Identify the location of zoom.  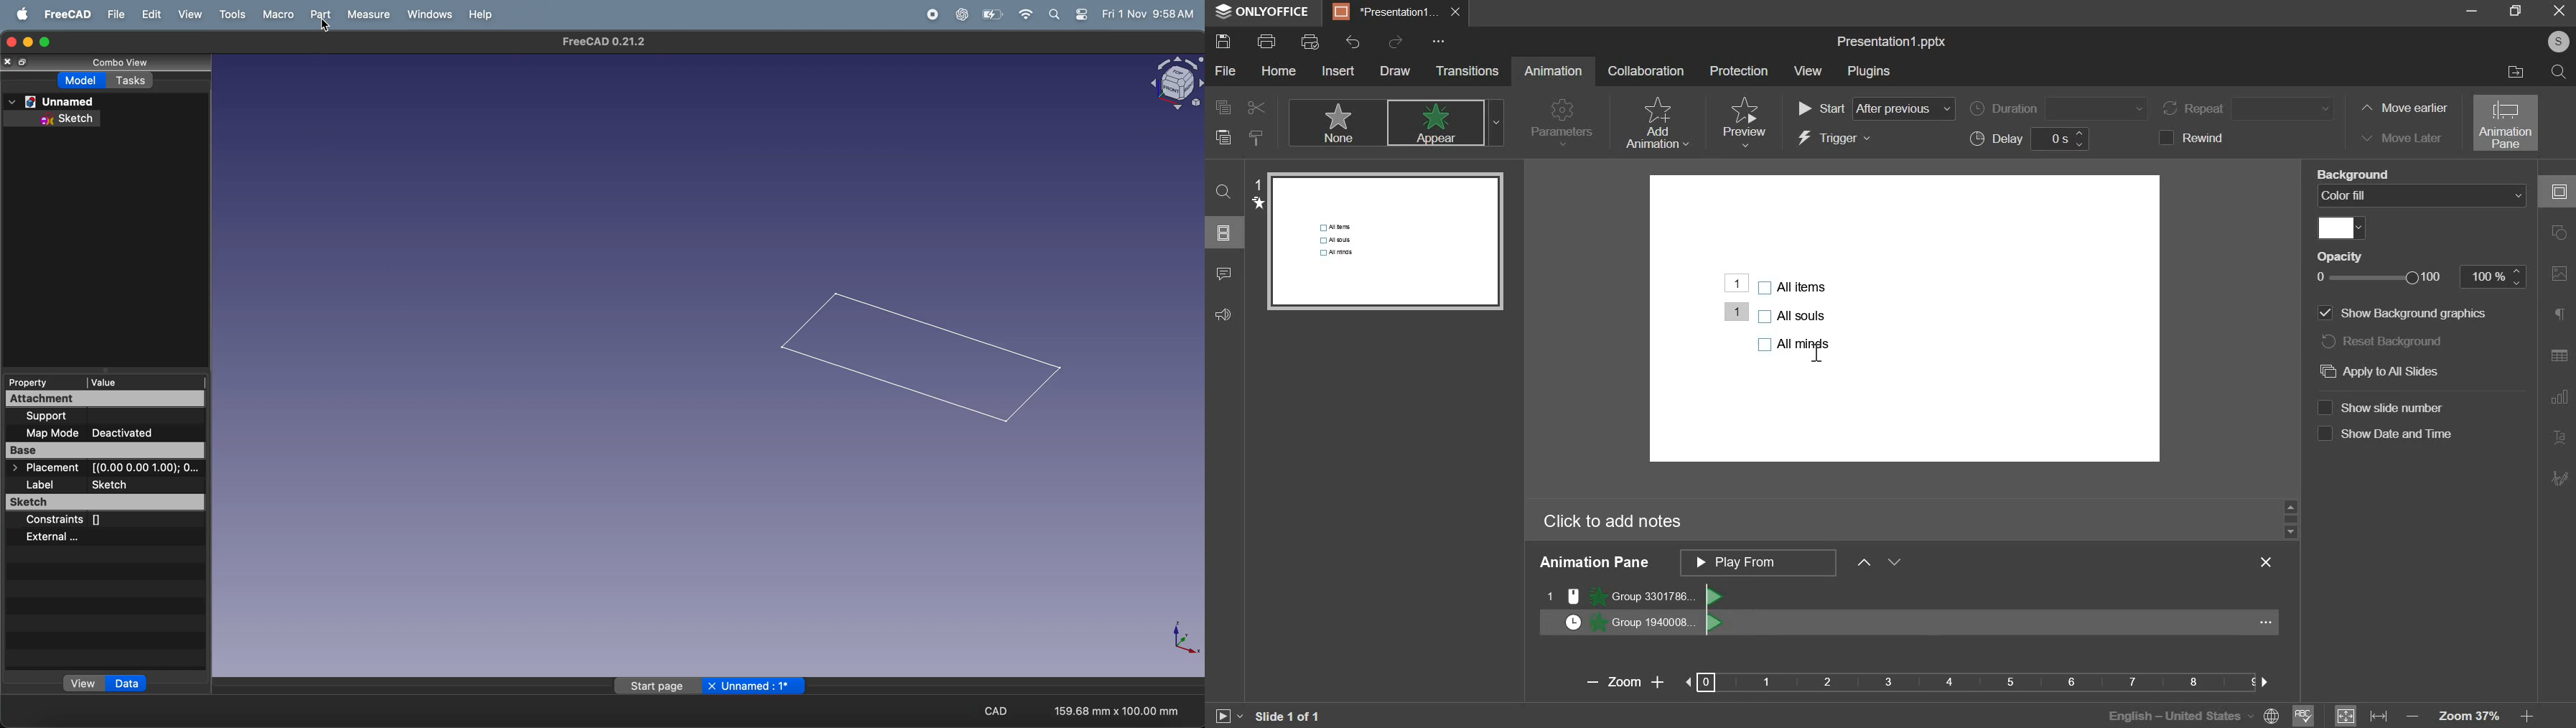
(2480, 716).